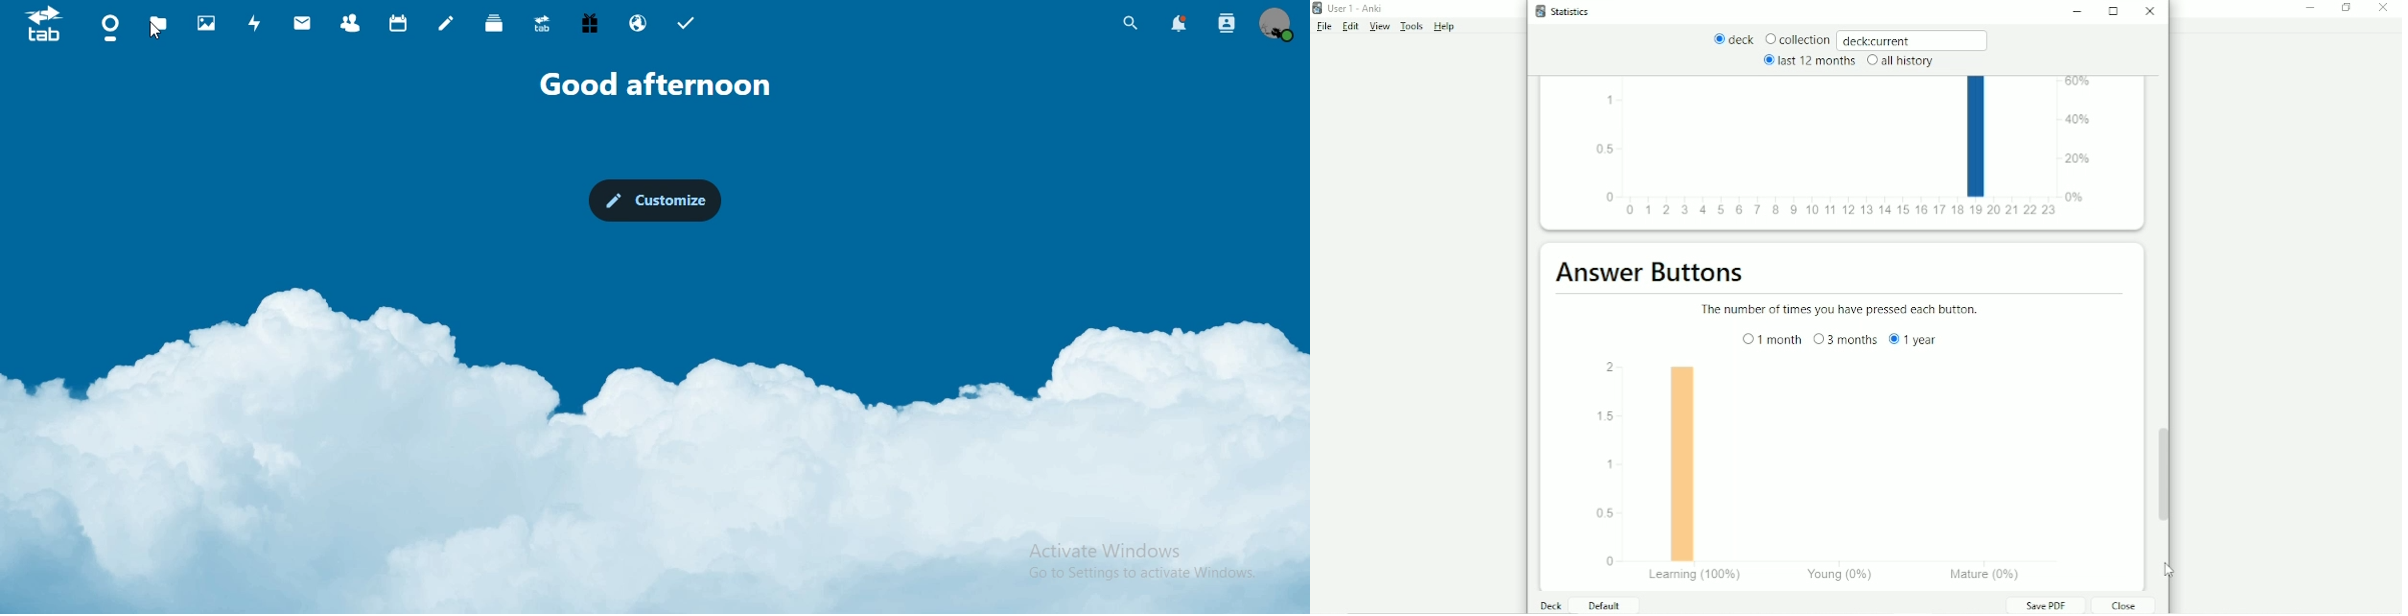 The width and height of the screenshot is (2408, 616). I want to click on Minimize, so click(2081, 13).